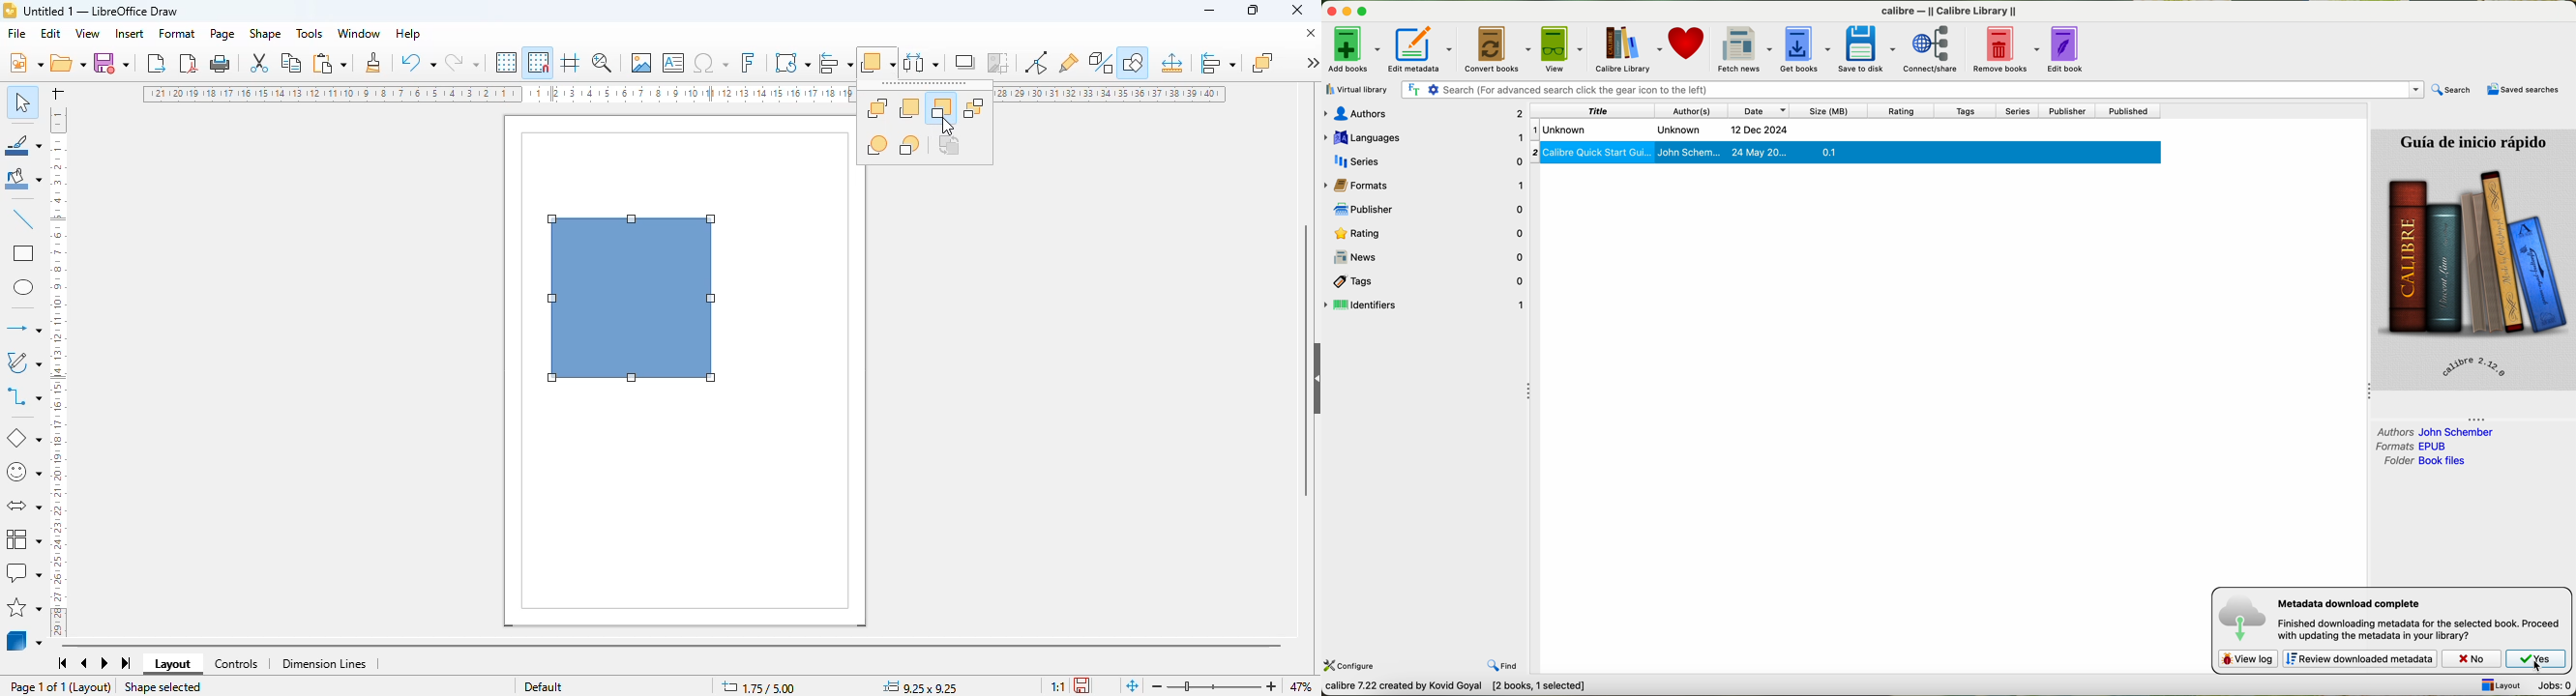  What do you see at coordinates (1346, 10) in the screenshot?
I see `disable buttons` at bounding box center [1346, 10].